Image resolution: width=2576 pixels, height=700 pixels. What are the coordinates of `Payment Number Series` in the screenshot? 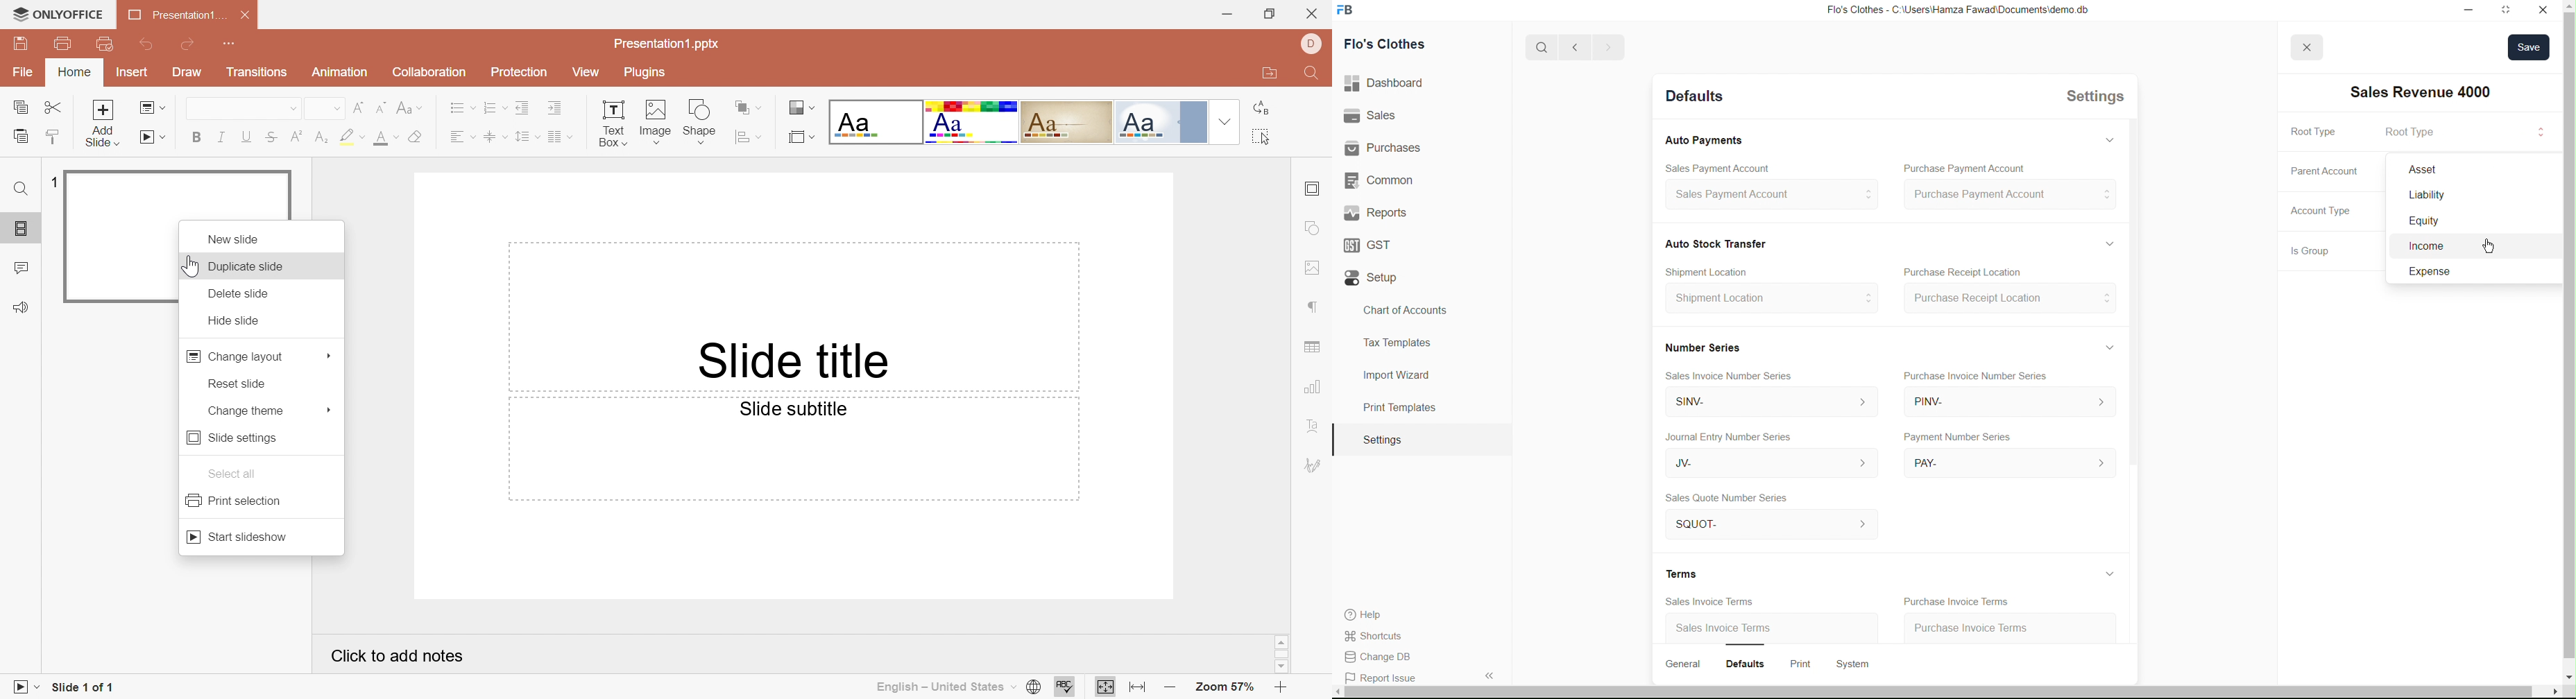 It's located at (1961, 438).